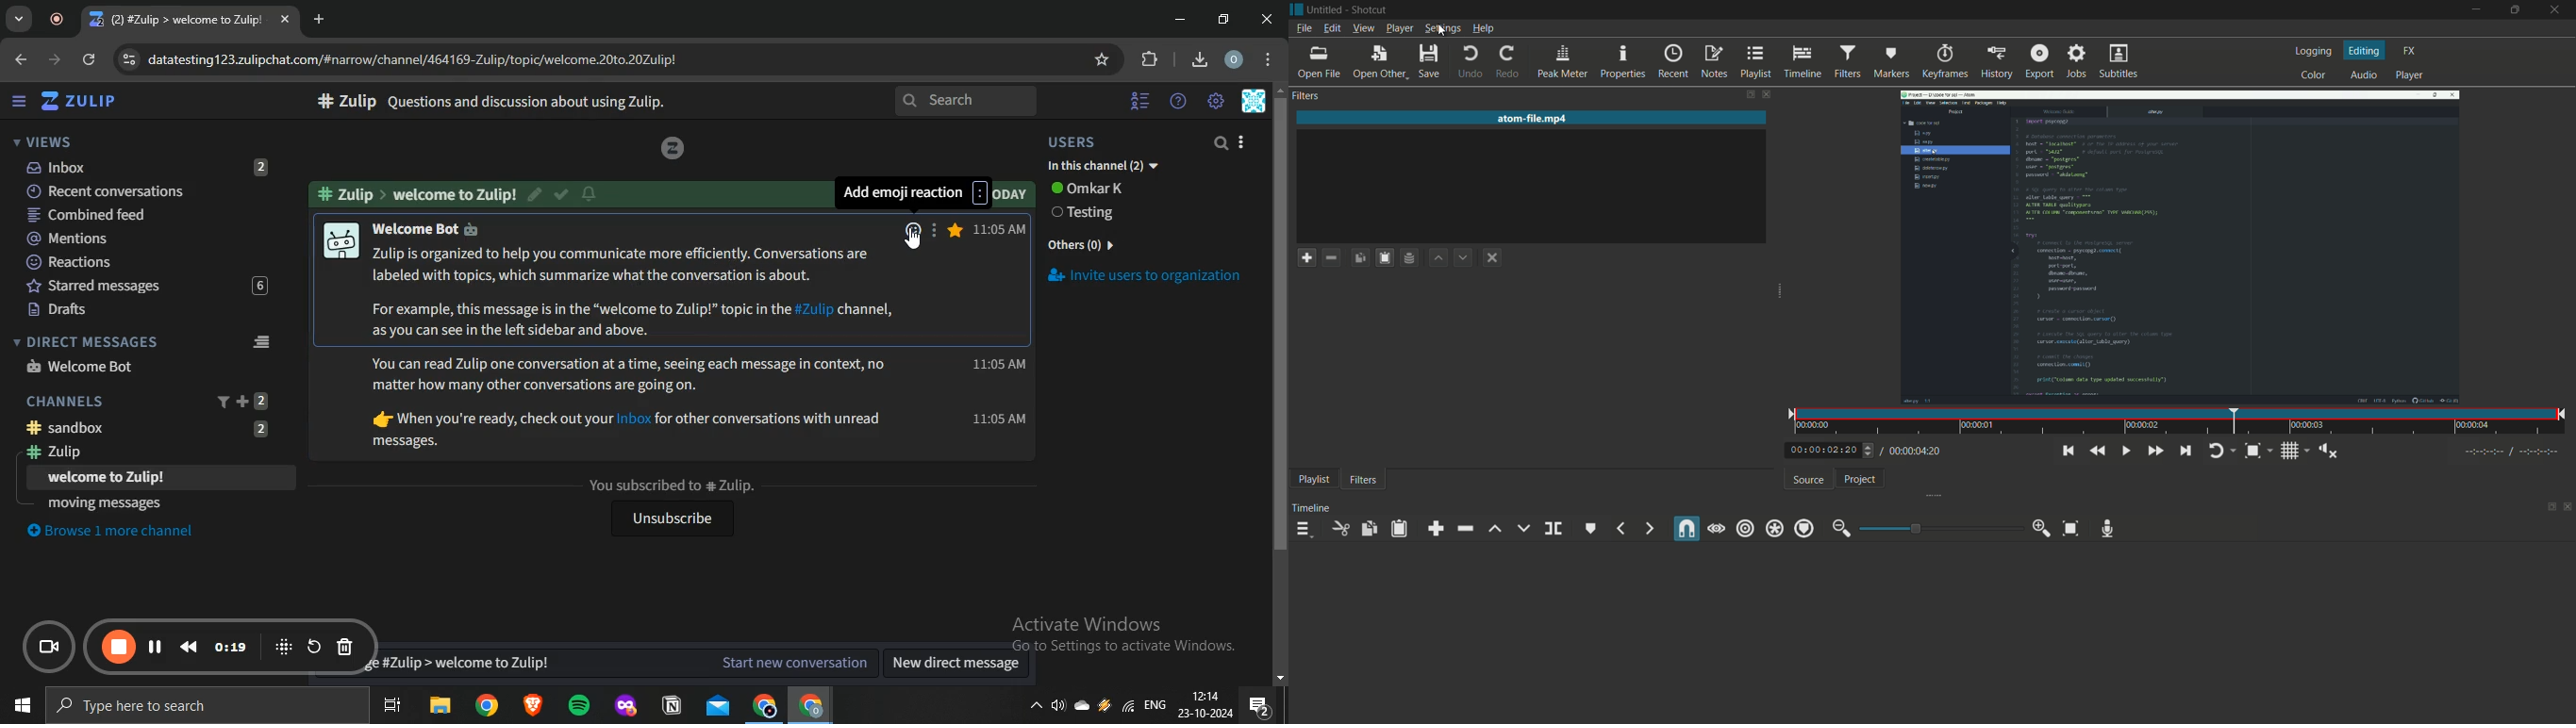 Image resolution: width=2576 pixels, height=728 pixels. Describe the element at coordinates (1464, 529) in the screenshot. I see `ripple delete` at that location.